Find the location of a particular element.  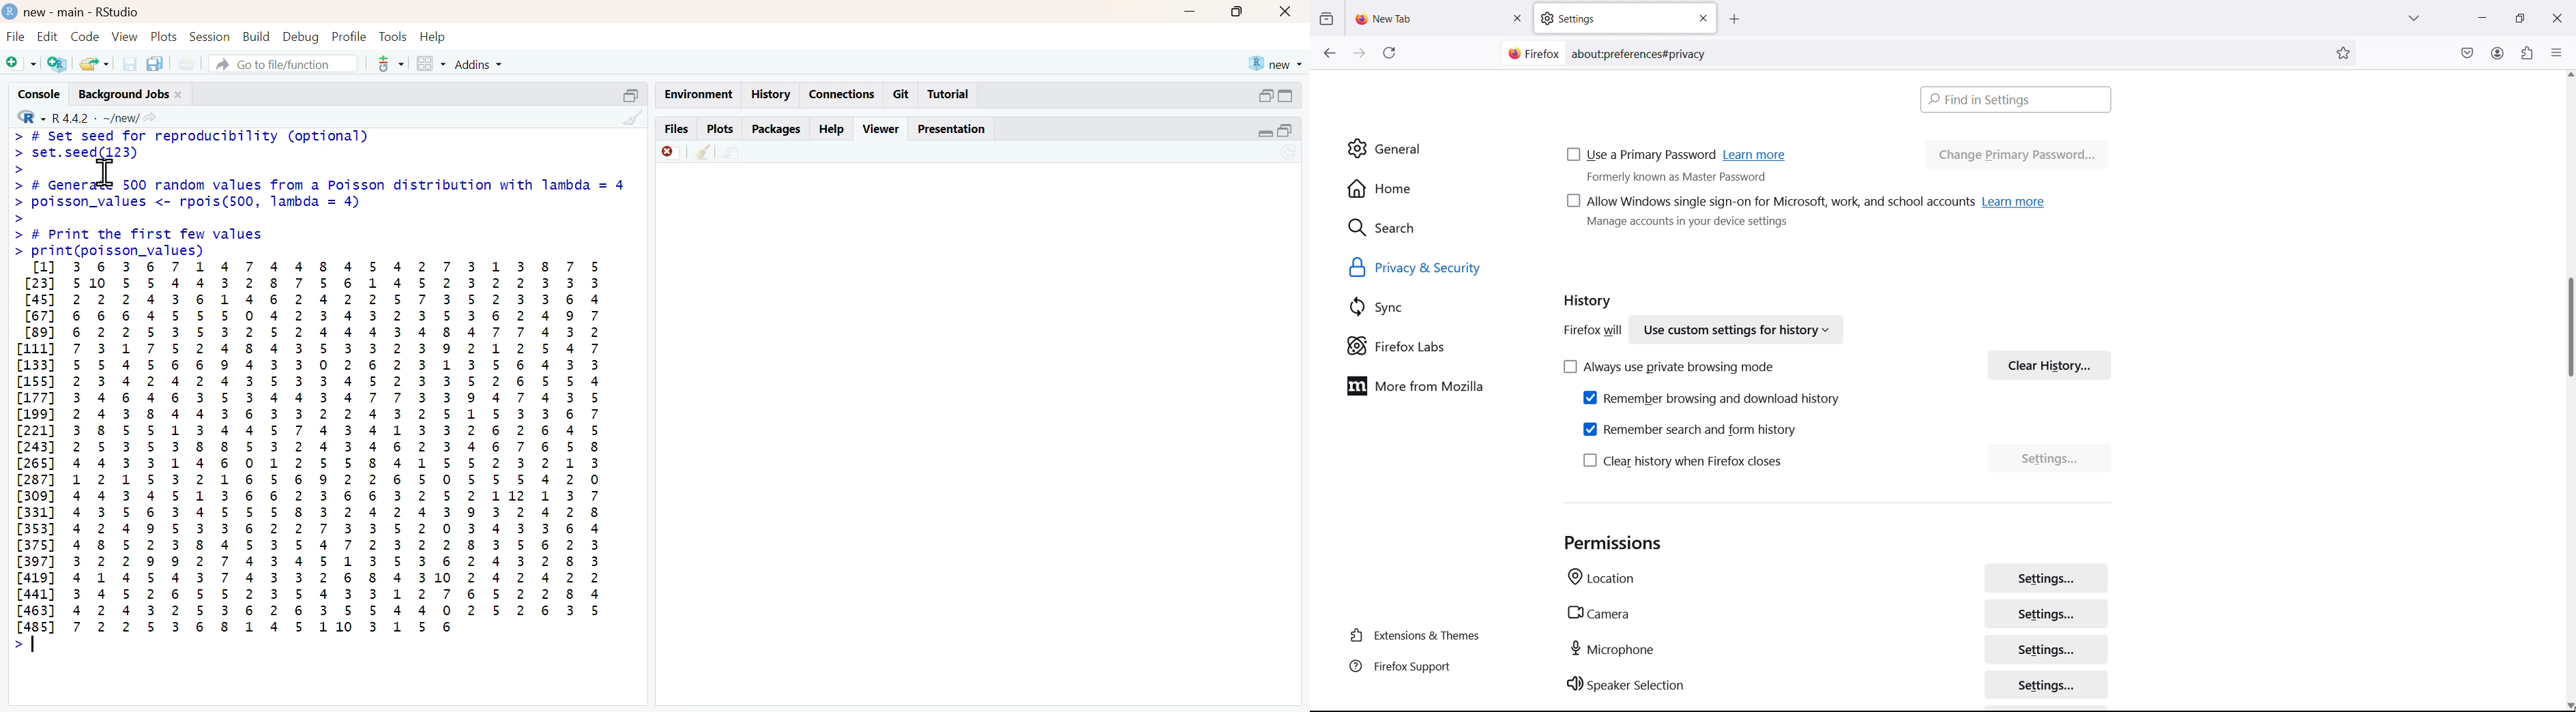

print is located at coordinates (188, 61).